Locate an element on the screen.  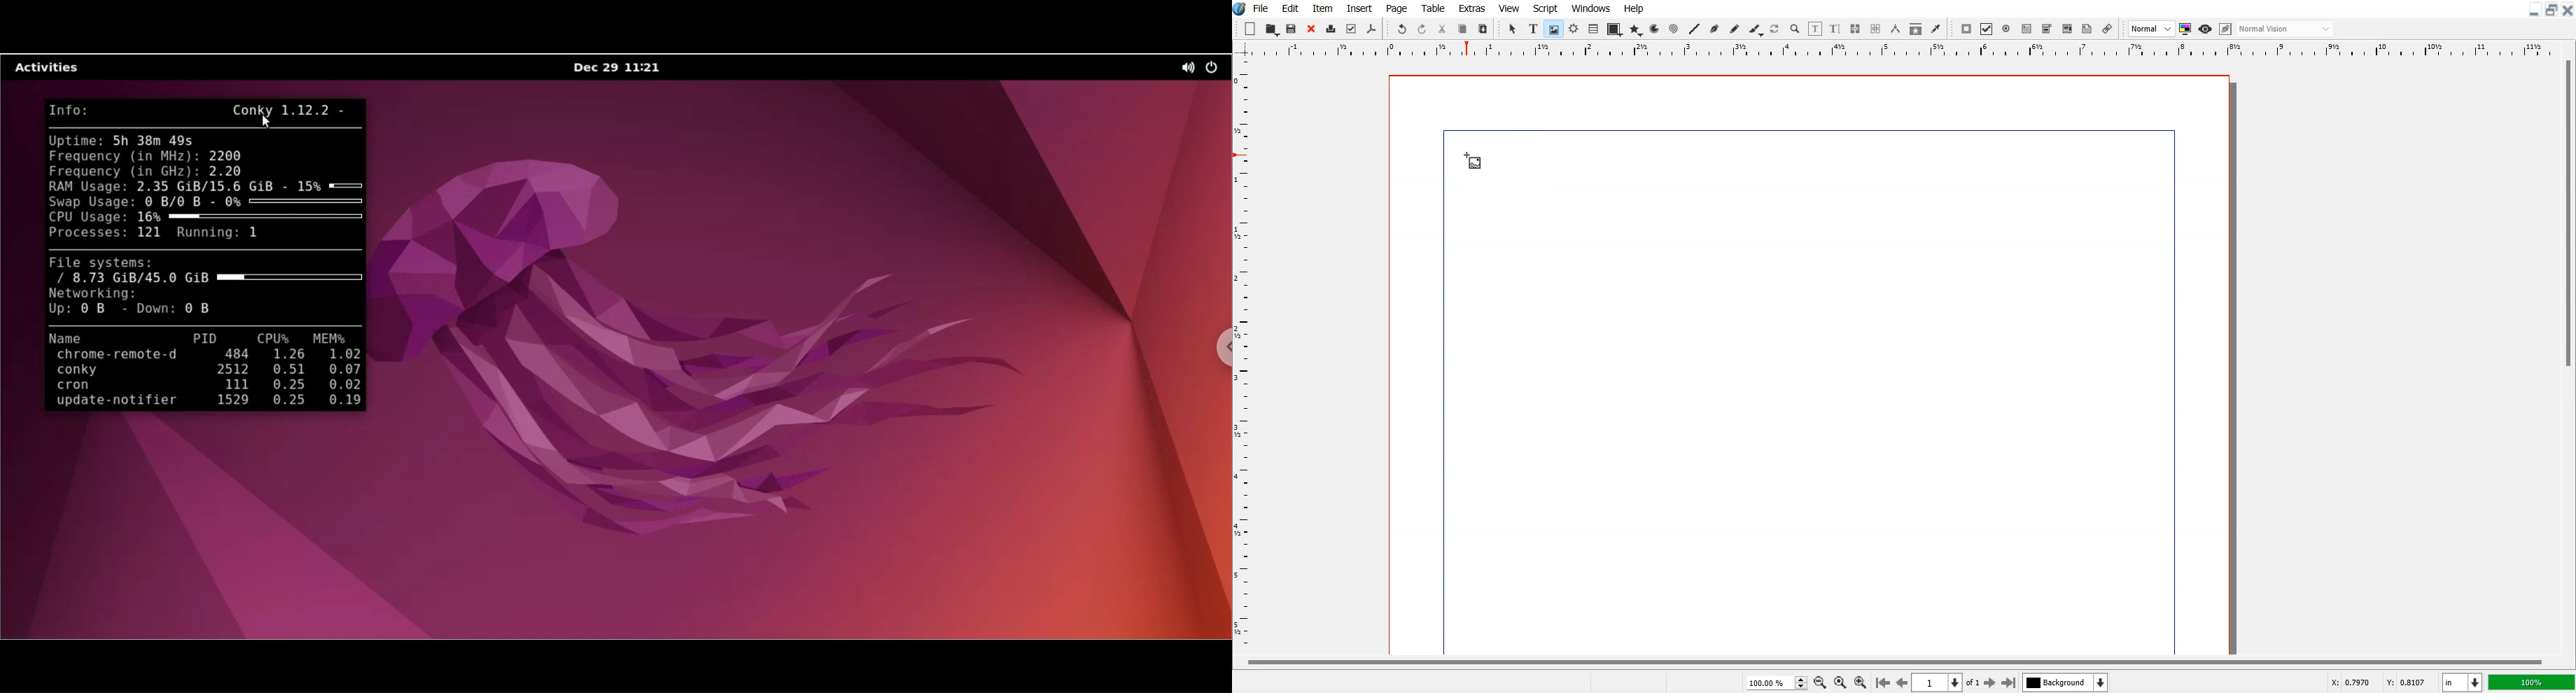
Paste is located at coordinates (1483, 28).